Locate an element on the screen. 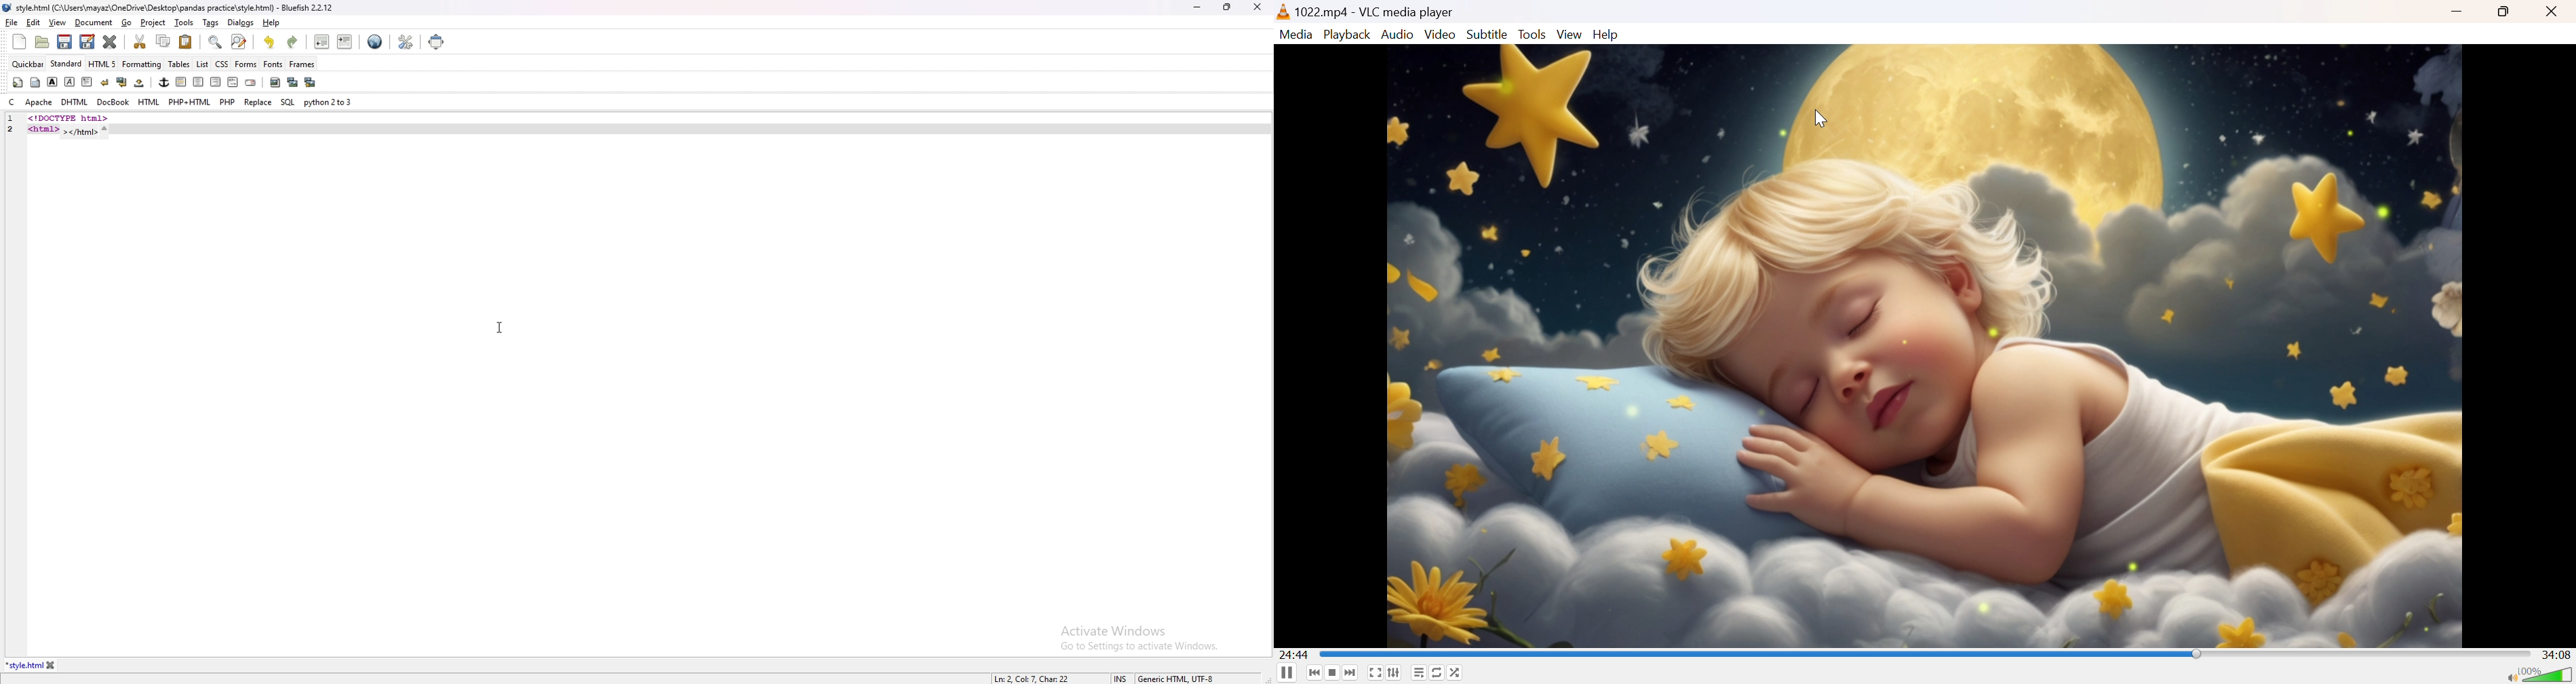 The height and width of the screenshot is (700, 2576). tags is located at coordinates (212, 23).